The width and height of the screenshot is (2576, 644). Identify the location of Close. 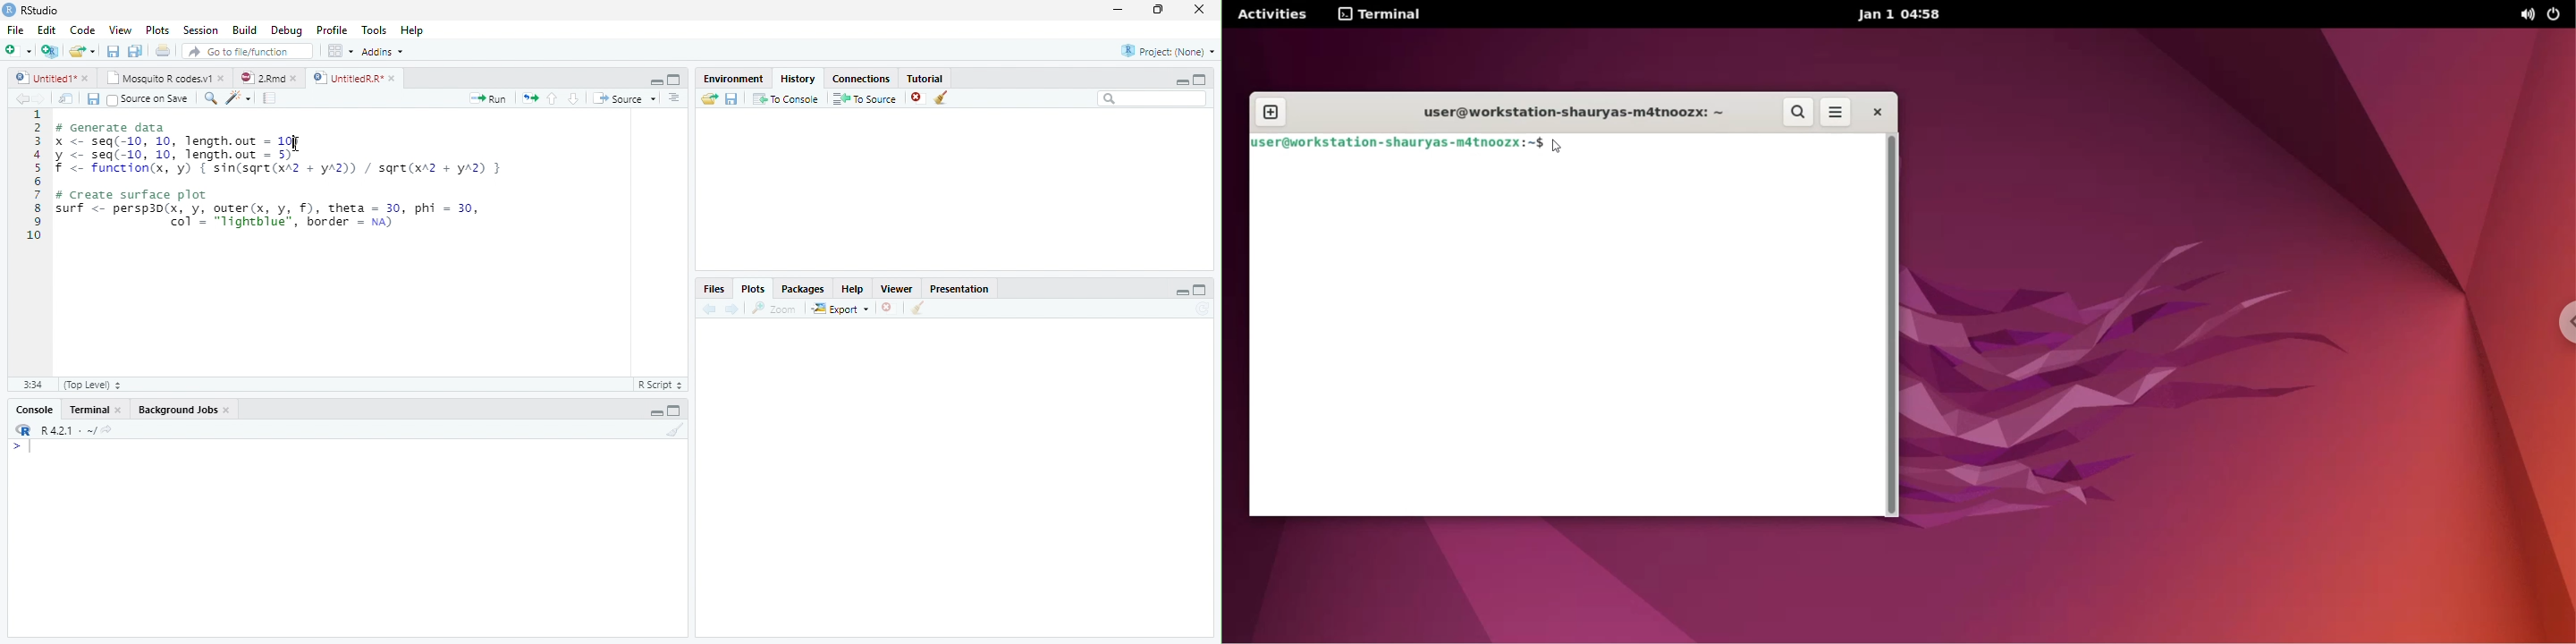
(119, 410).